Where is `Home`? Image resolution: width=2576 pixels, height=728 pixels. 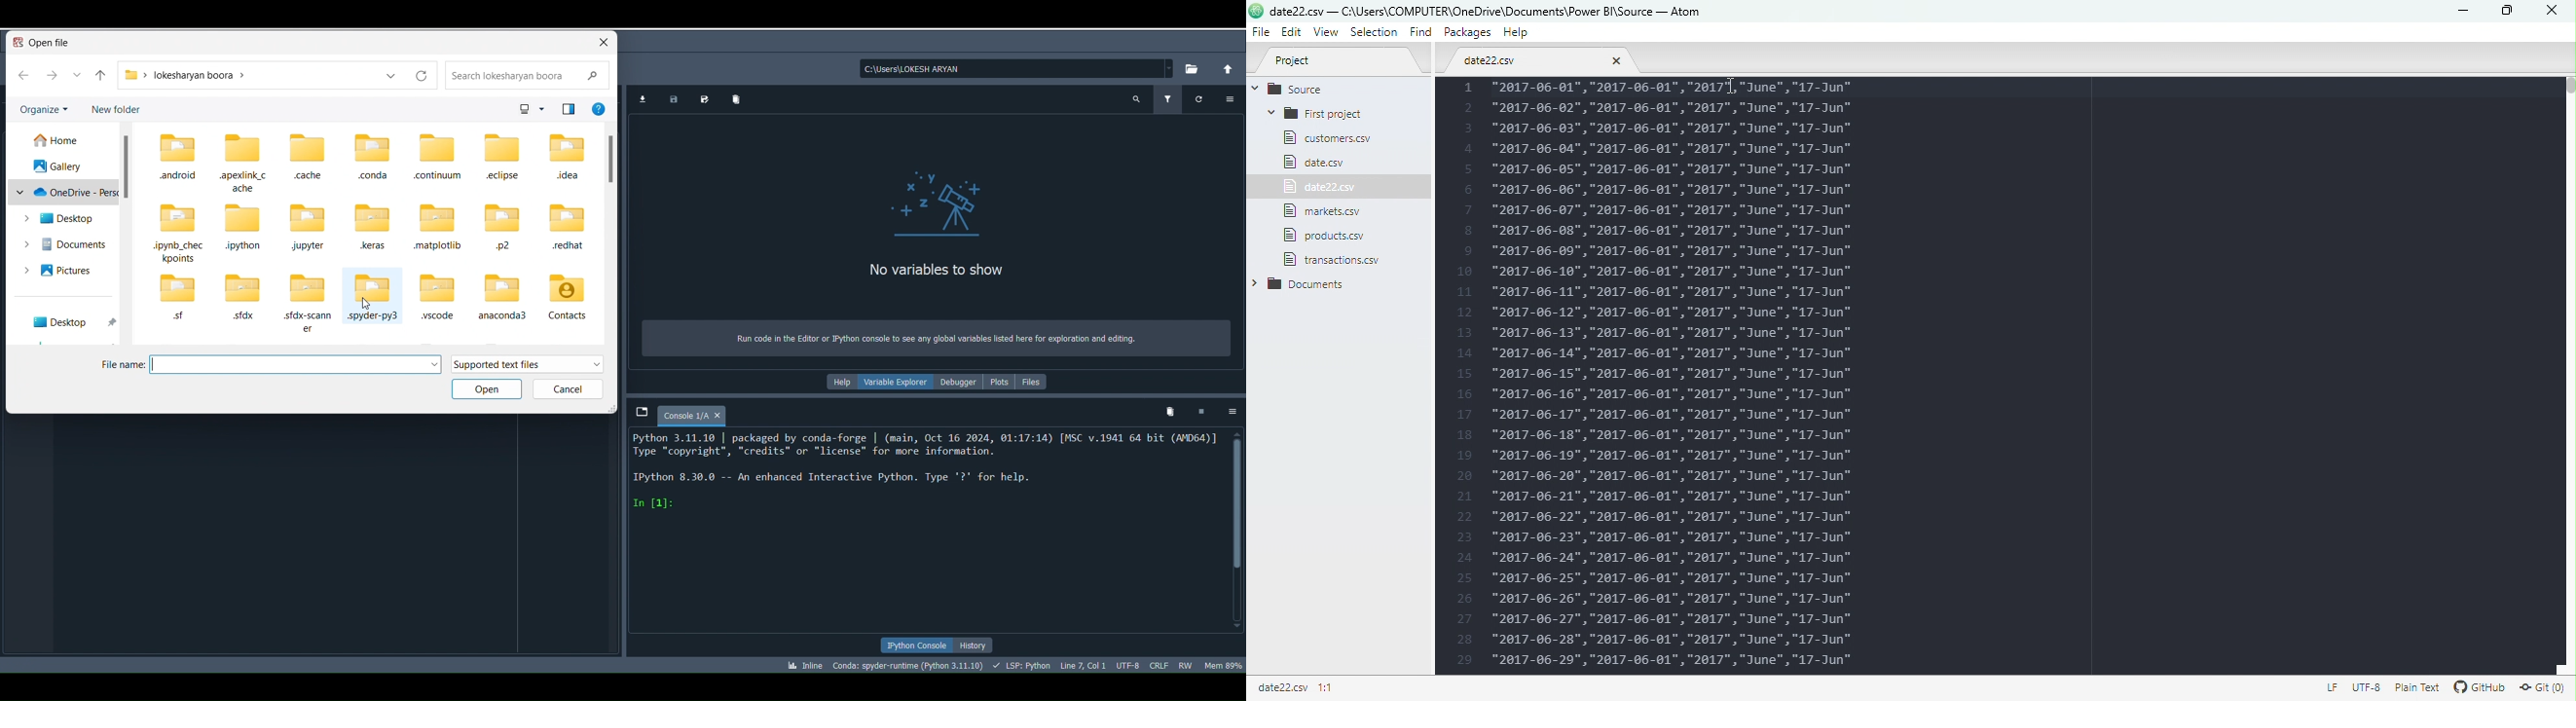 Home is located at coordinates (53, 140).